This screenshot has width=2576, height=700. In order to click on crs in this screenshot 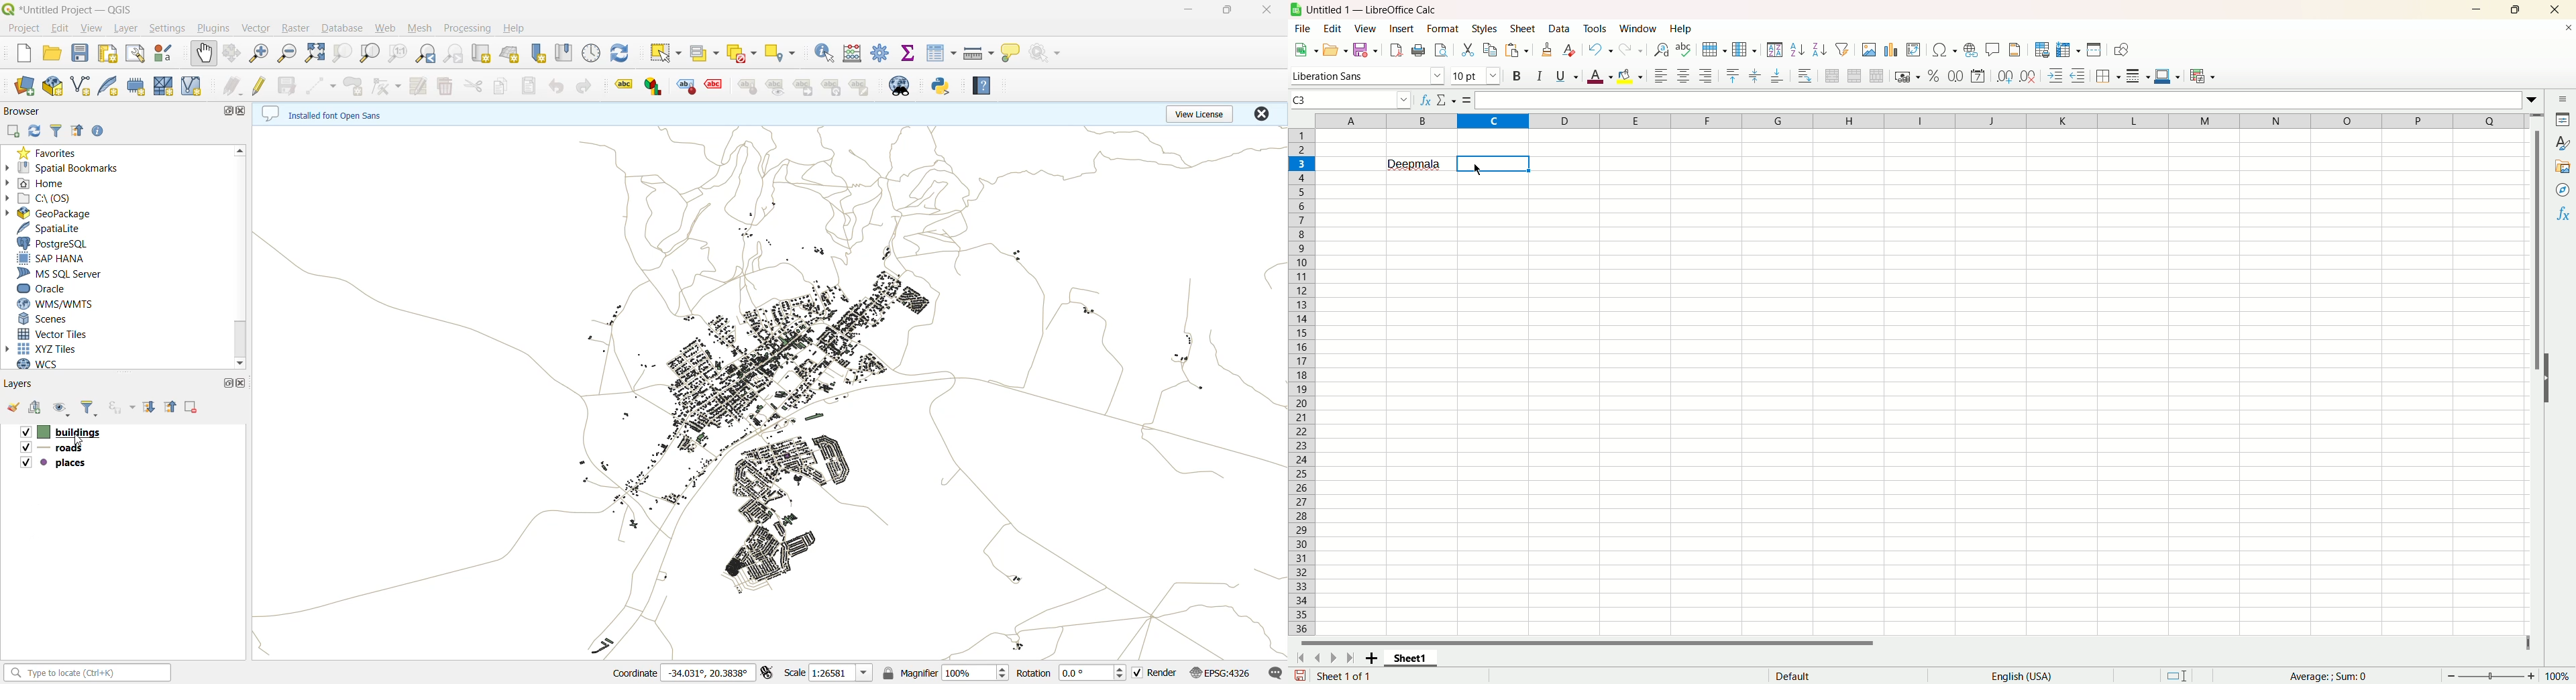, I will do `click(1219, 673)`.